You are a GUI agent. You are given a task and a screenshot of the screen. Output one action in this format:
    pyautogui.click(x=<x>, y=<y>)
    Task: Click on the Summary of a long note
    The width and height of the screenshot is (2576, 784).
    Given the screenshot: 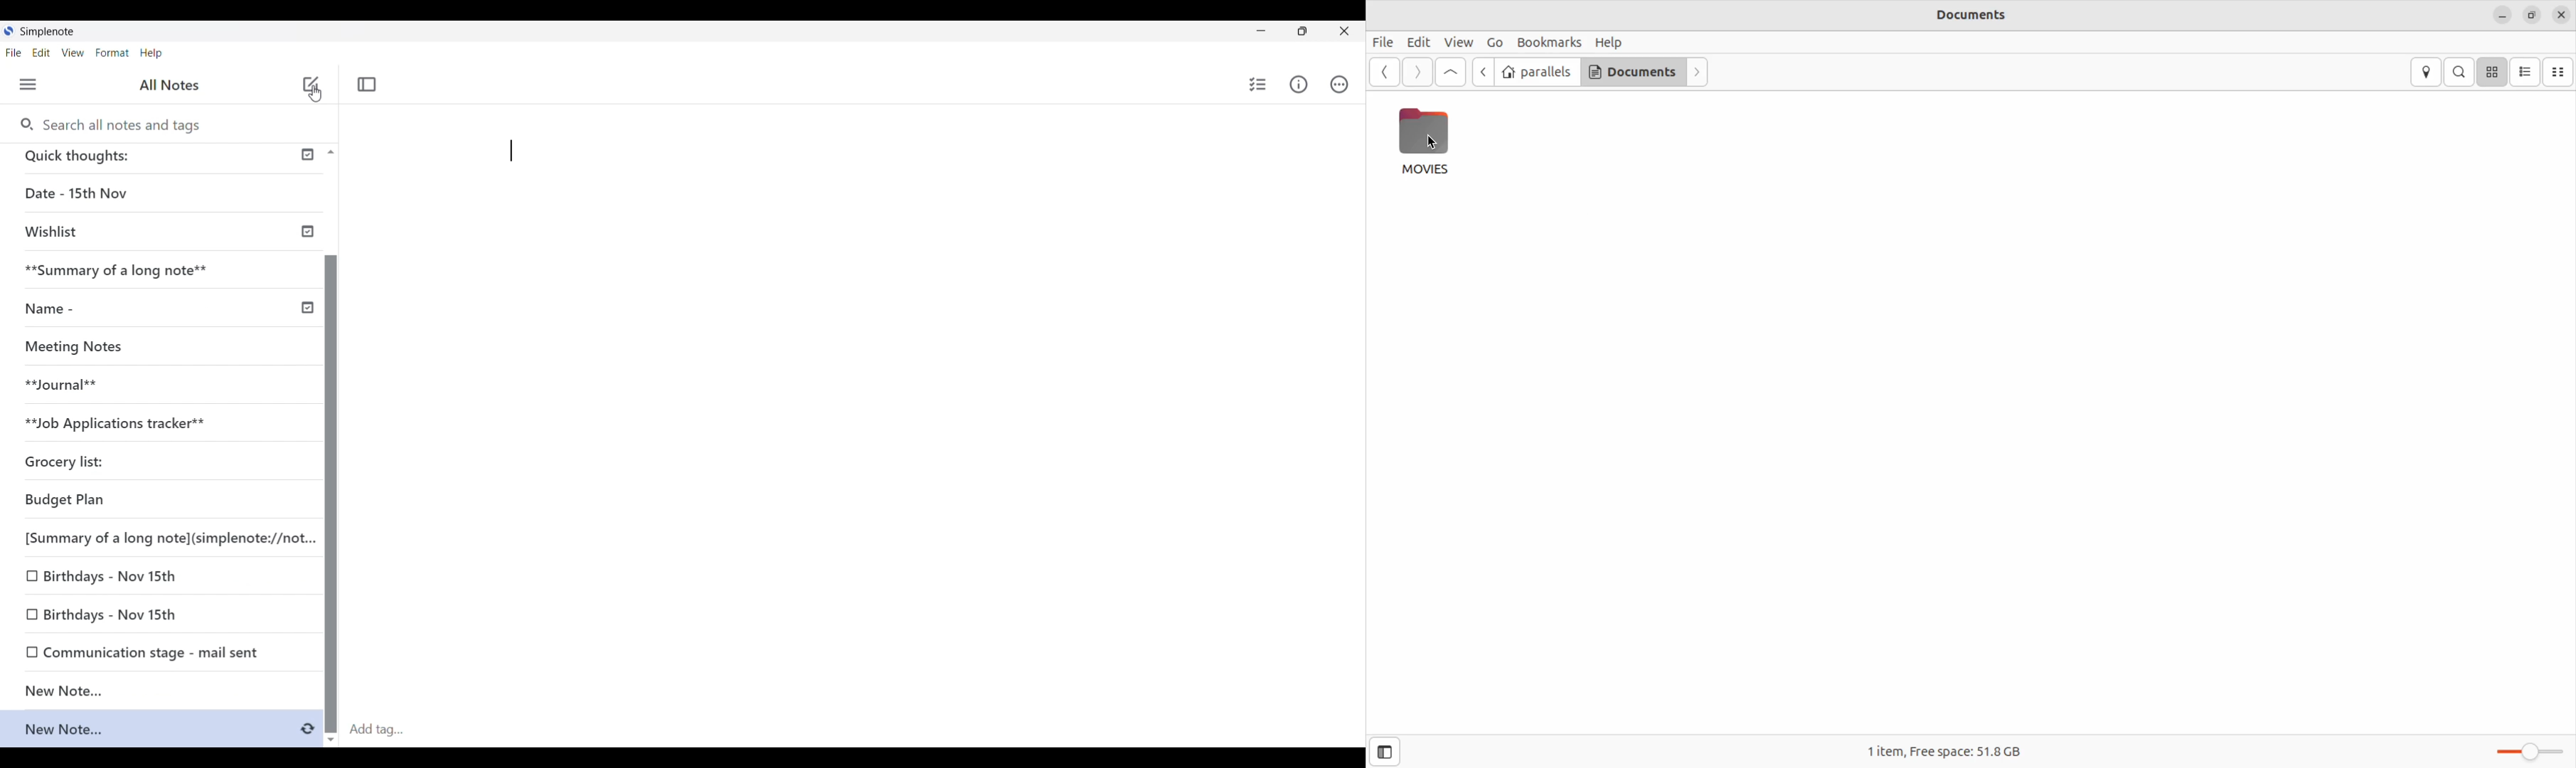 What is the action you would take?
    pyautogui.click(x=118, y=268)
    